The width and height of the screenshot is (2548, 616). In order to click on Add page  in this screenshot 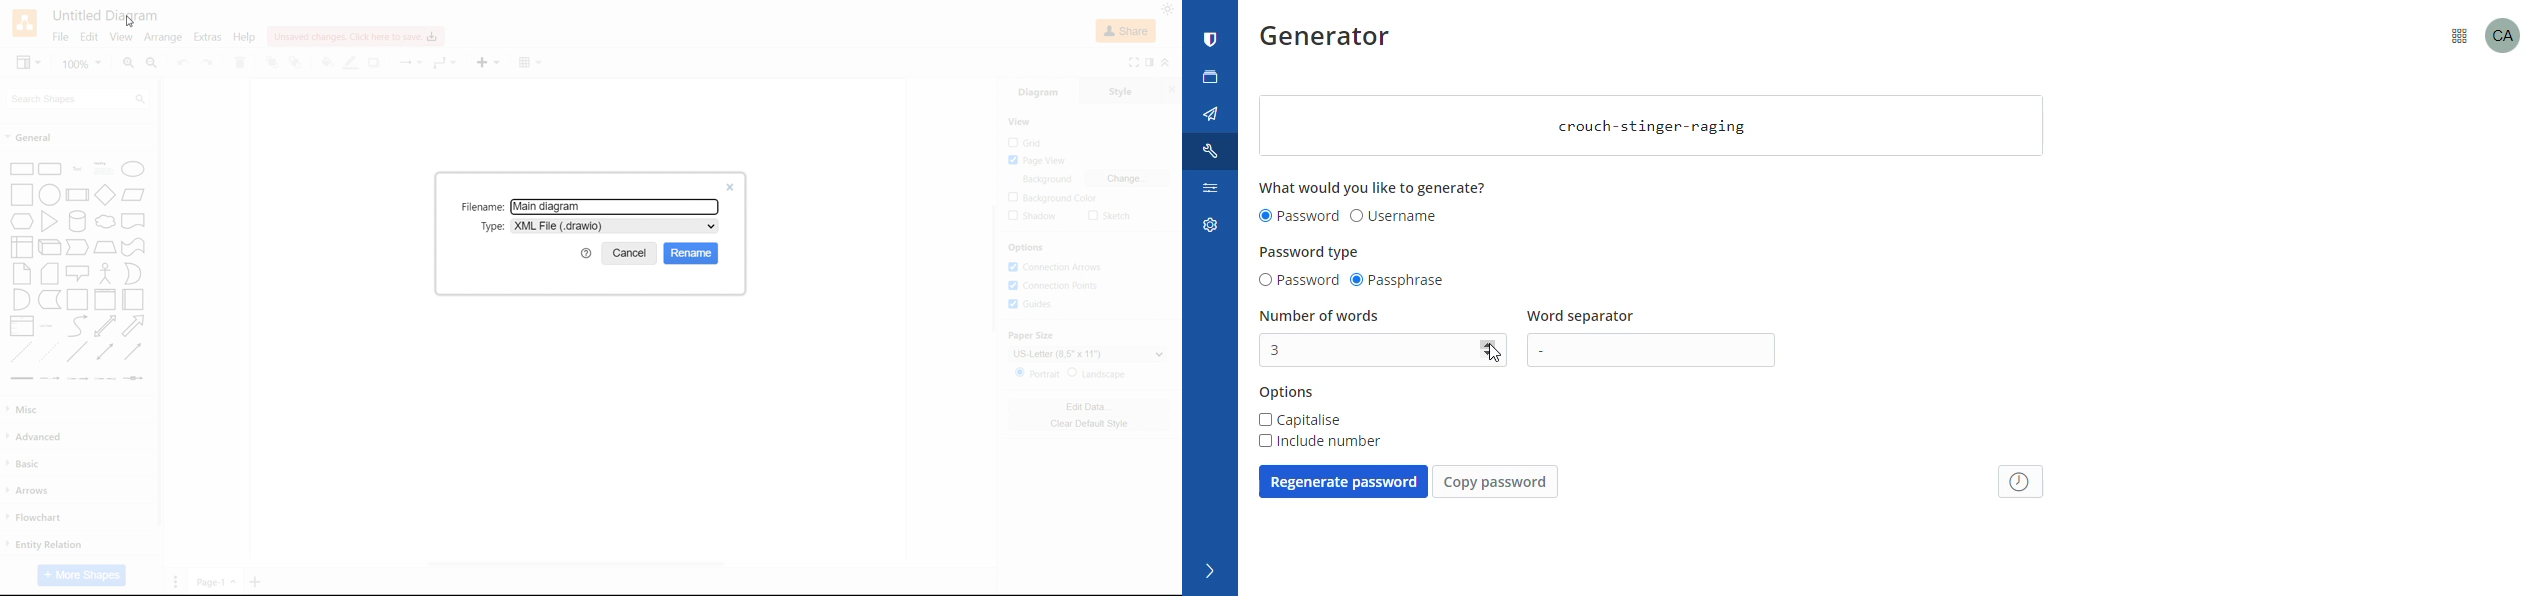, I will do `click(256, 582)`.